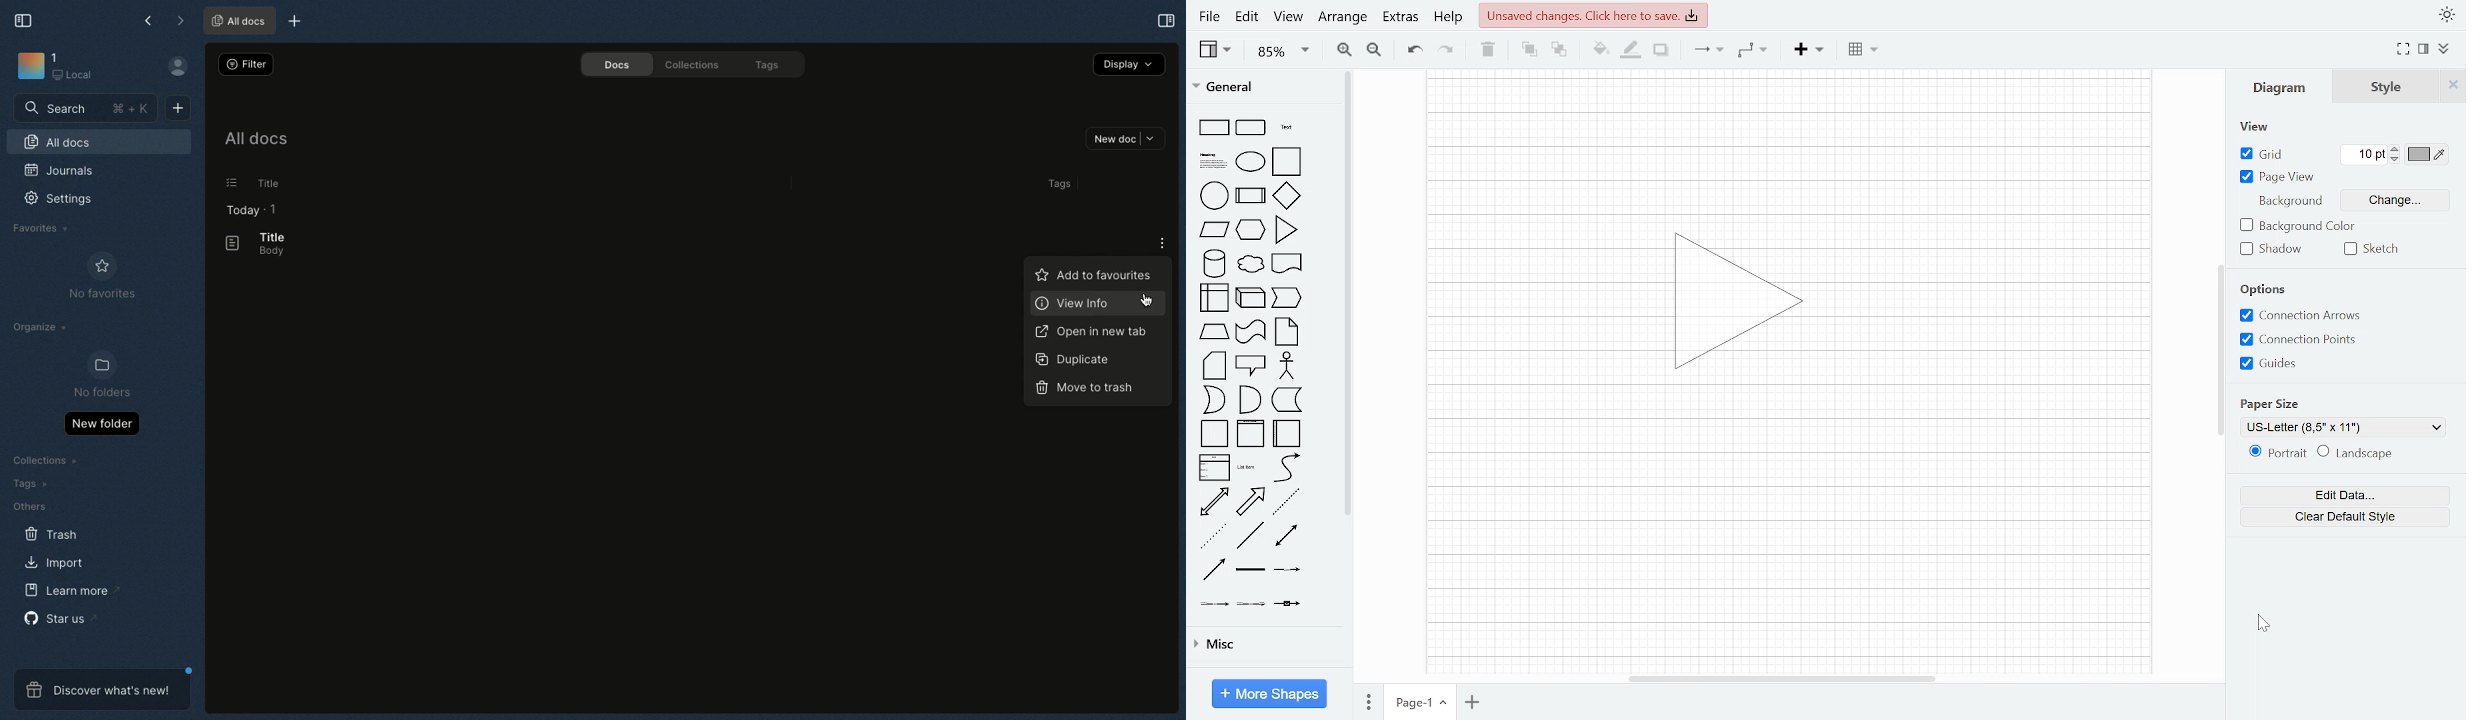  Describe the element at coordinates (1214, 229) in the screenshot. I see `Parallelogram` at that location.